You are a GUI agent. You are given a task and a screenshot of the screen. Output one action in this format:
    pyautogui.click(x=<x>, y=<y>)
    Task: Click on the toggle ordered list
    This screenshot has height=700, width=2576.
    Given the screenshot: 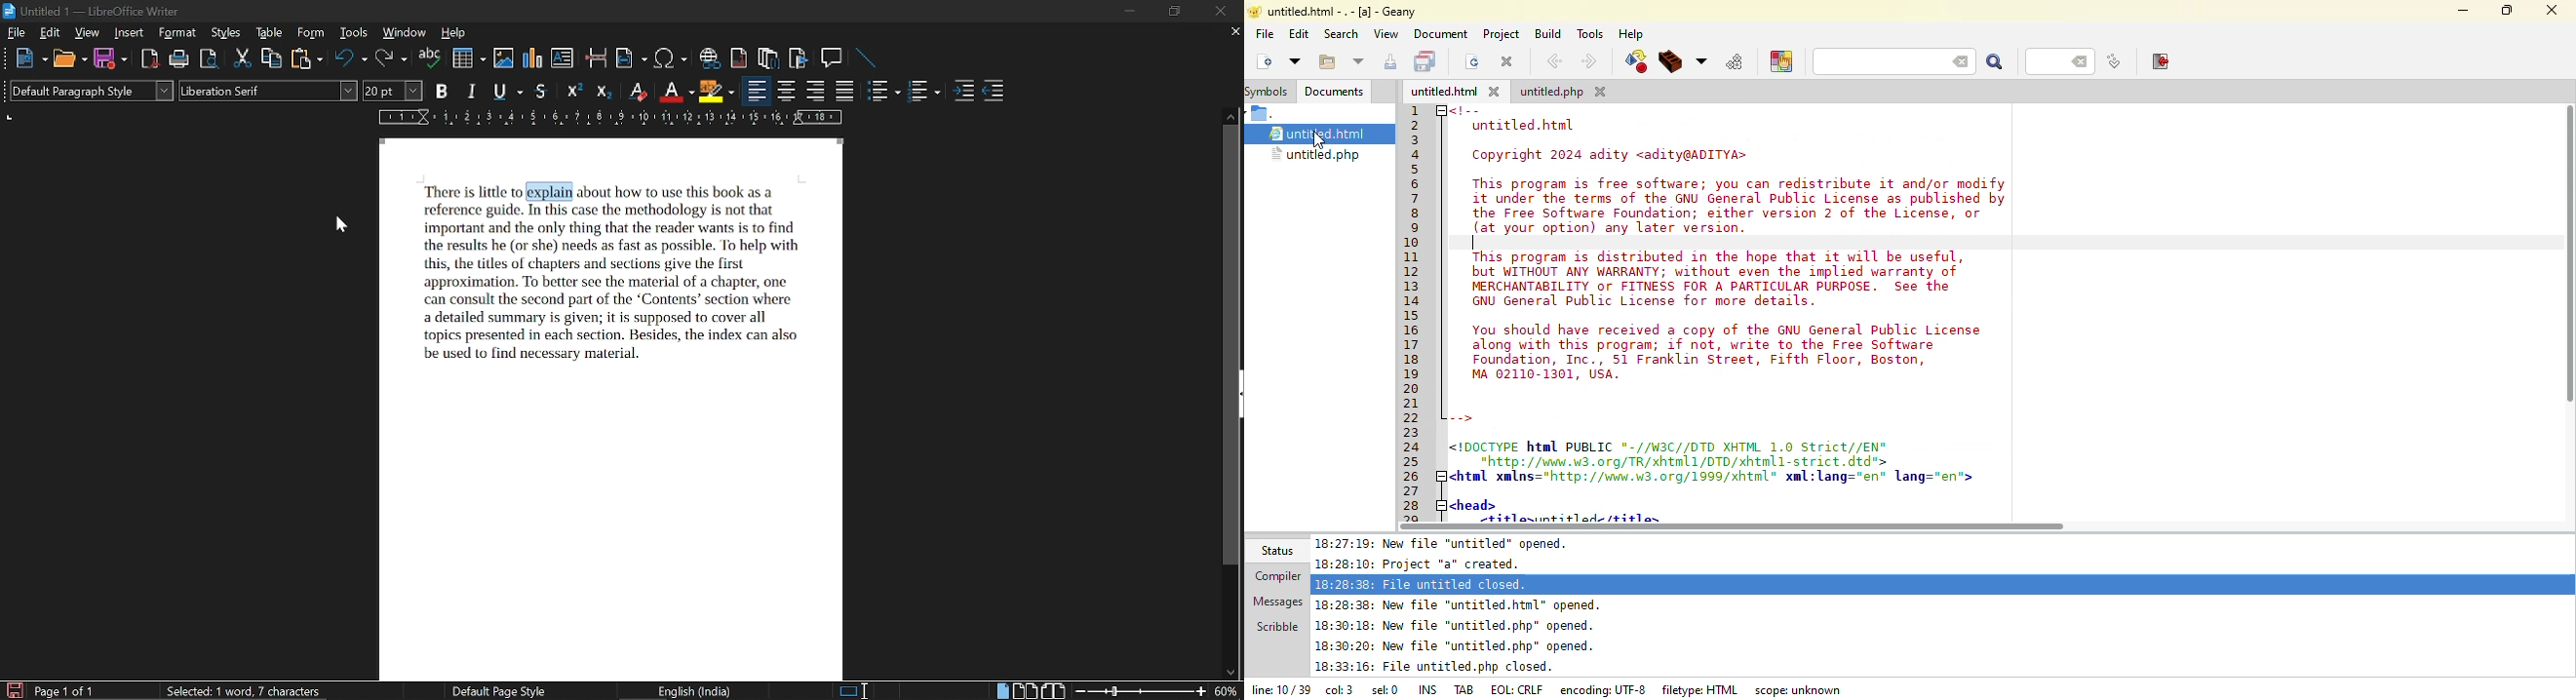 What is the action you would take?
    pyautogui.click(x=885, y=91)
    